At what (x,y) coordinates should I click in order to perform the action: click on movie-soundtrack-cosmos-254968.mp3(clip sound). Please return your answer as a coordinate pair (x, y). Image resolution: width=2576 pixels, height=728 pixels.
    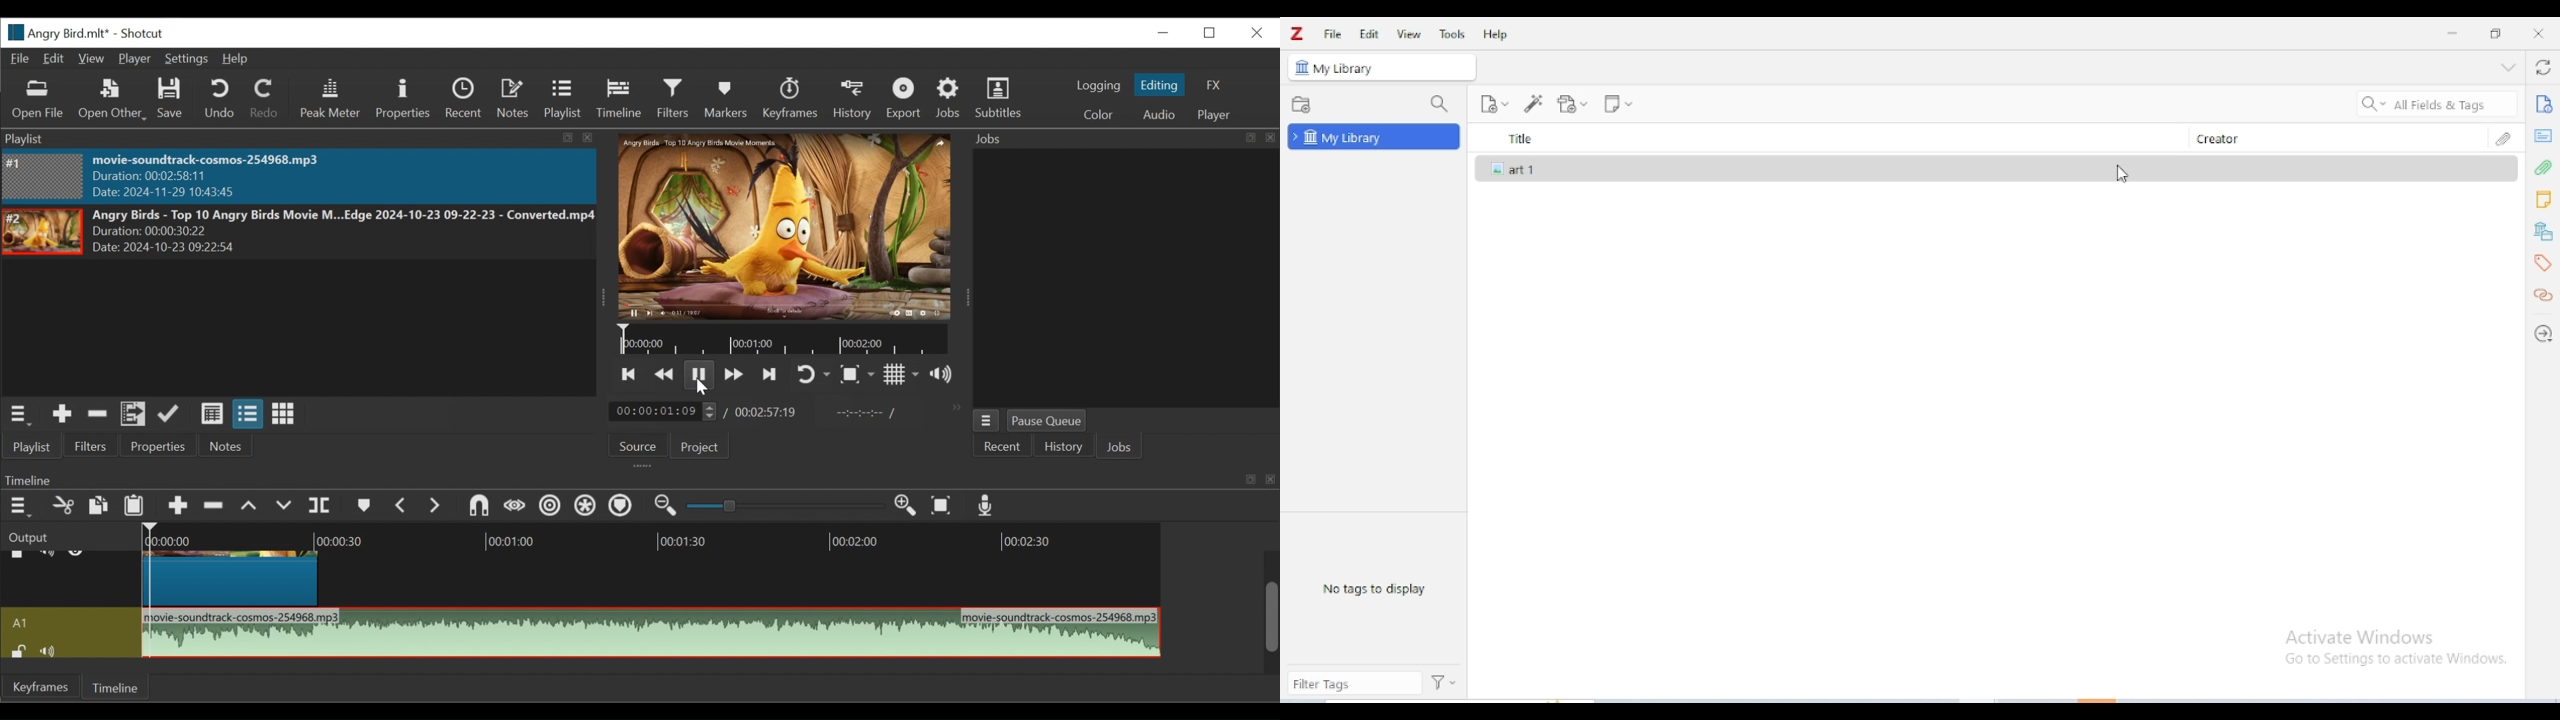
    Looking at the image, I should click on (652, 632).